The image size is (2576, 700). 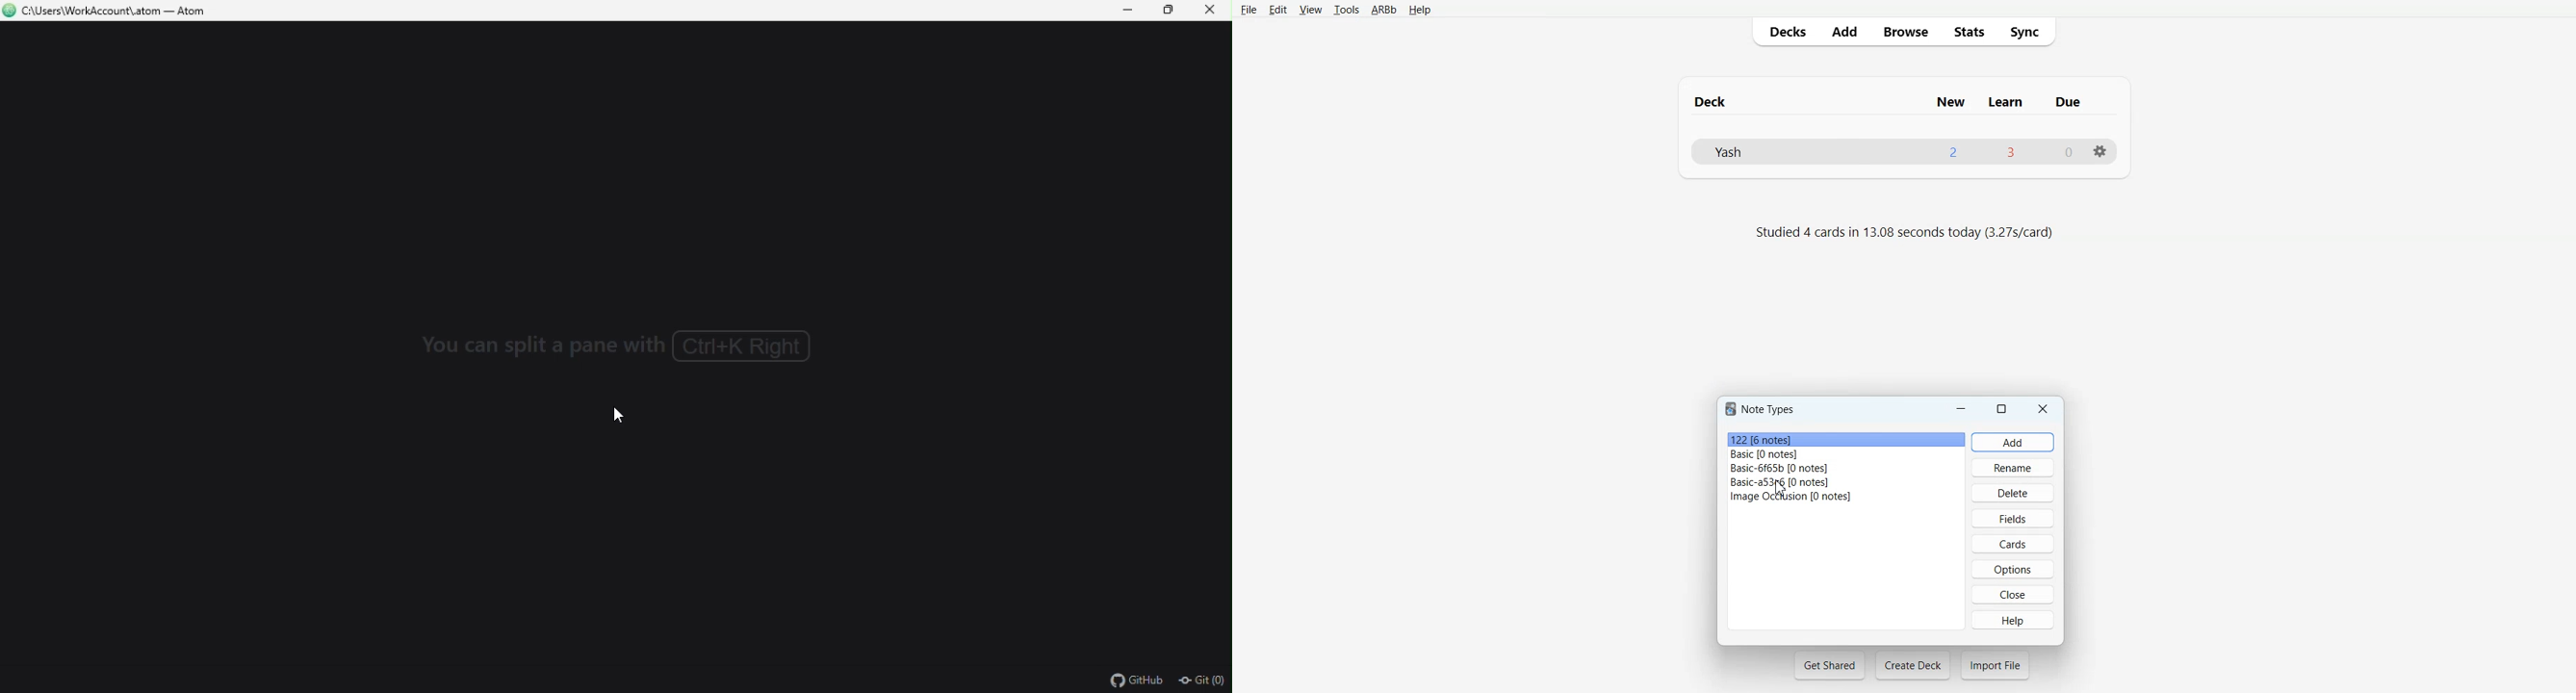 What do you see at coordinates (2013, 492) in the screenshot?
I see `Delete` at bounding box center [2013, 492].